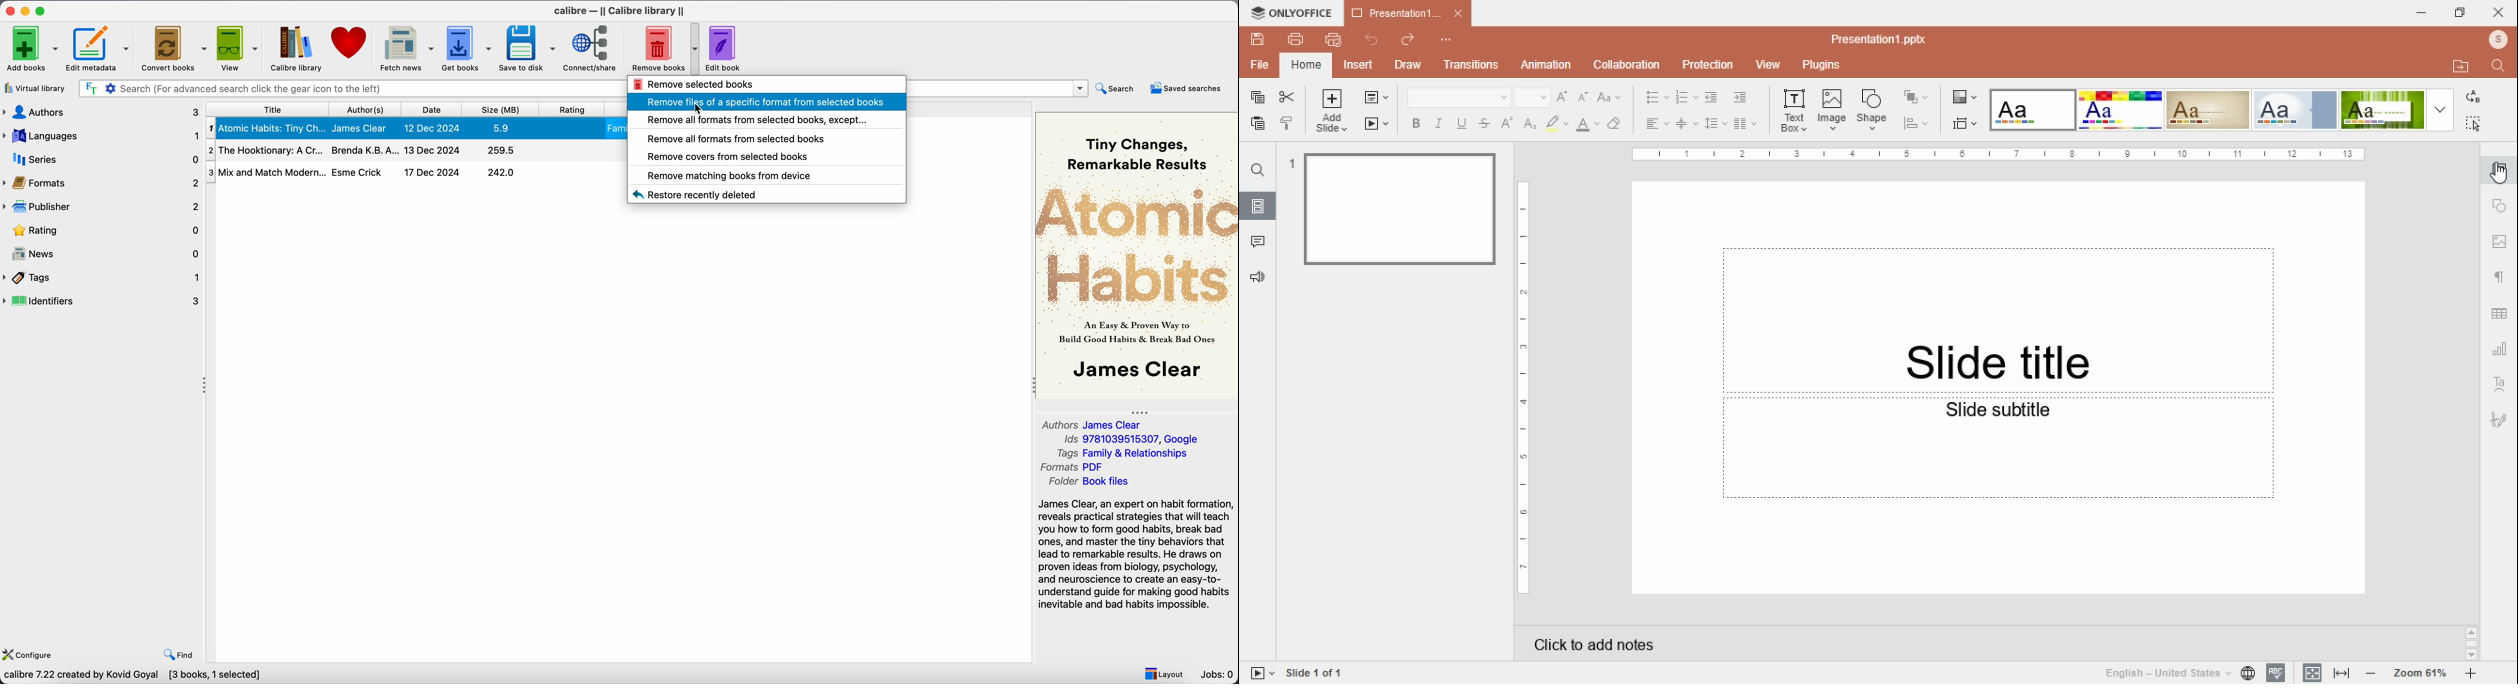 Image resolution: width=2520 pixels, height=700 pixels. I want to click on decrease indent, so click(1712, 97).